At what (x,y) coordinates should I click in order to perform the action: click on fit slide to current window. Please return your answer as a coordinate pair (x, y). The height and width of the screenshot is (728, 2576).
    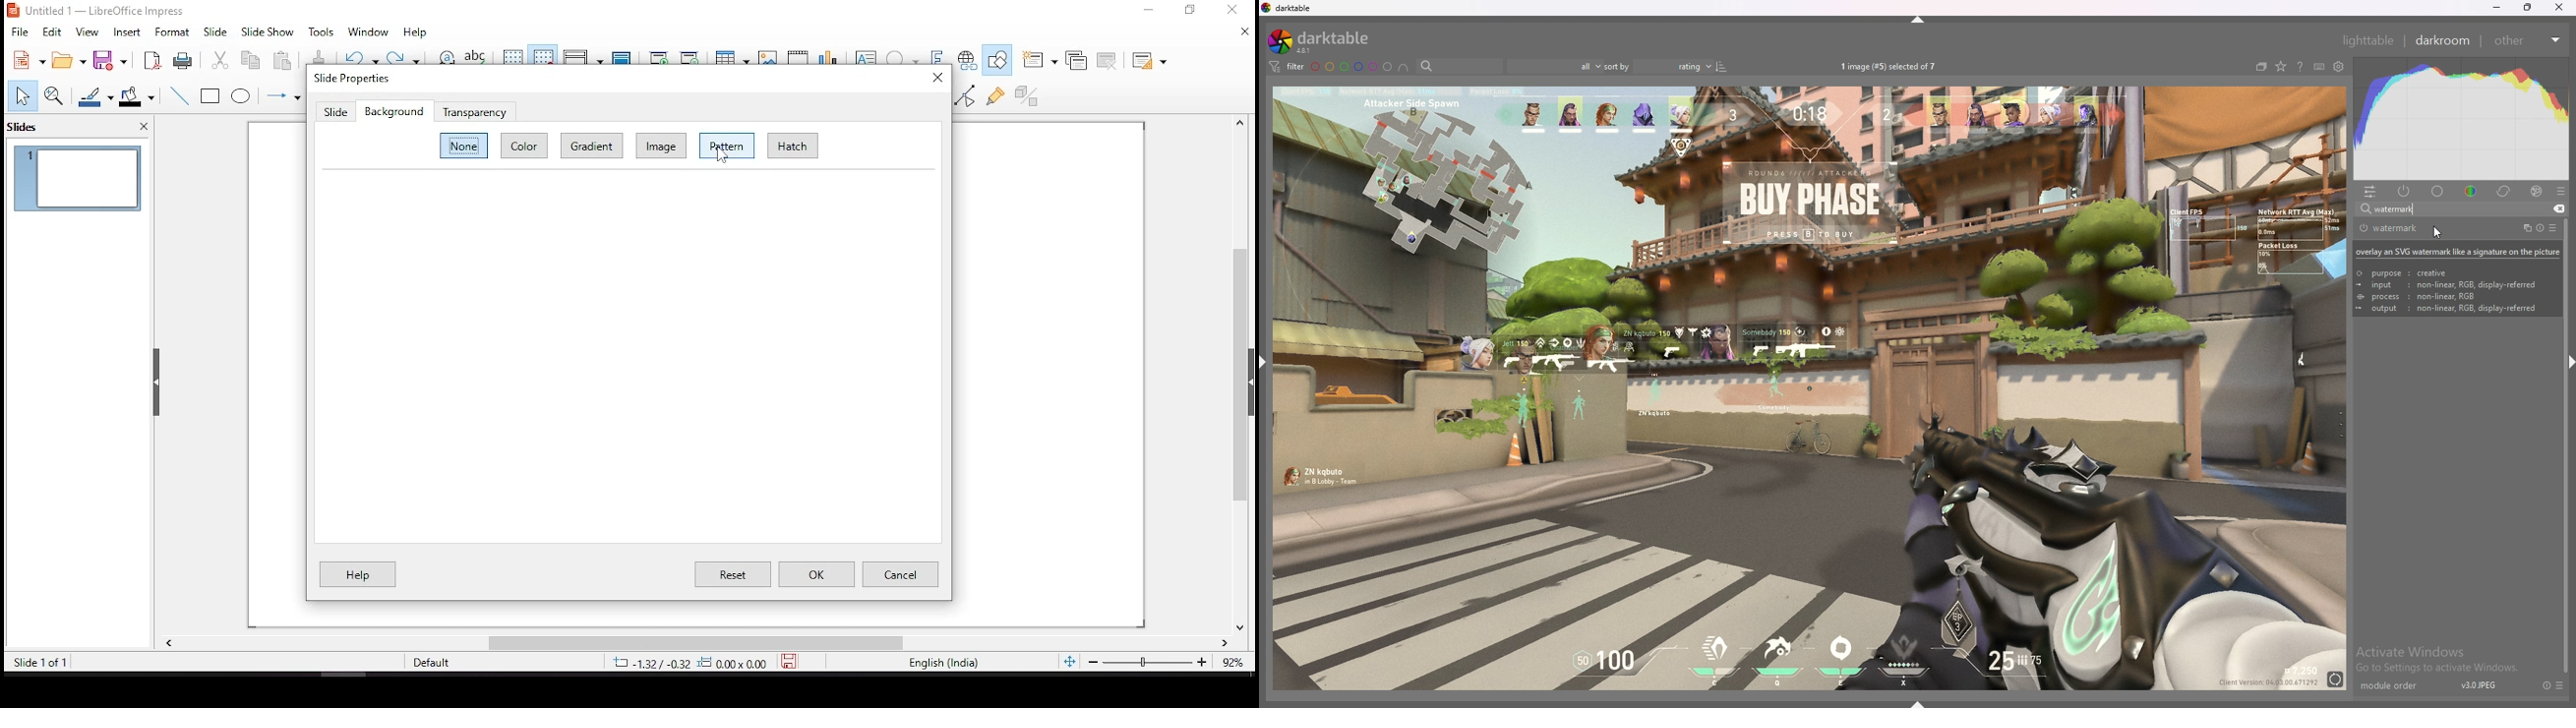
    Looking at the image, I should click on (1069, 661).